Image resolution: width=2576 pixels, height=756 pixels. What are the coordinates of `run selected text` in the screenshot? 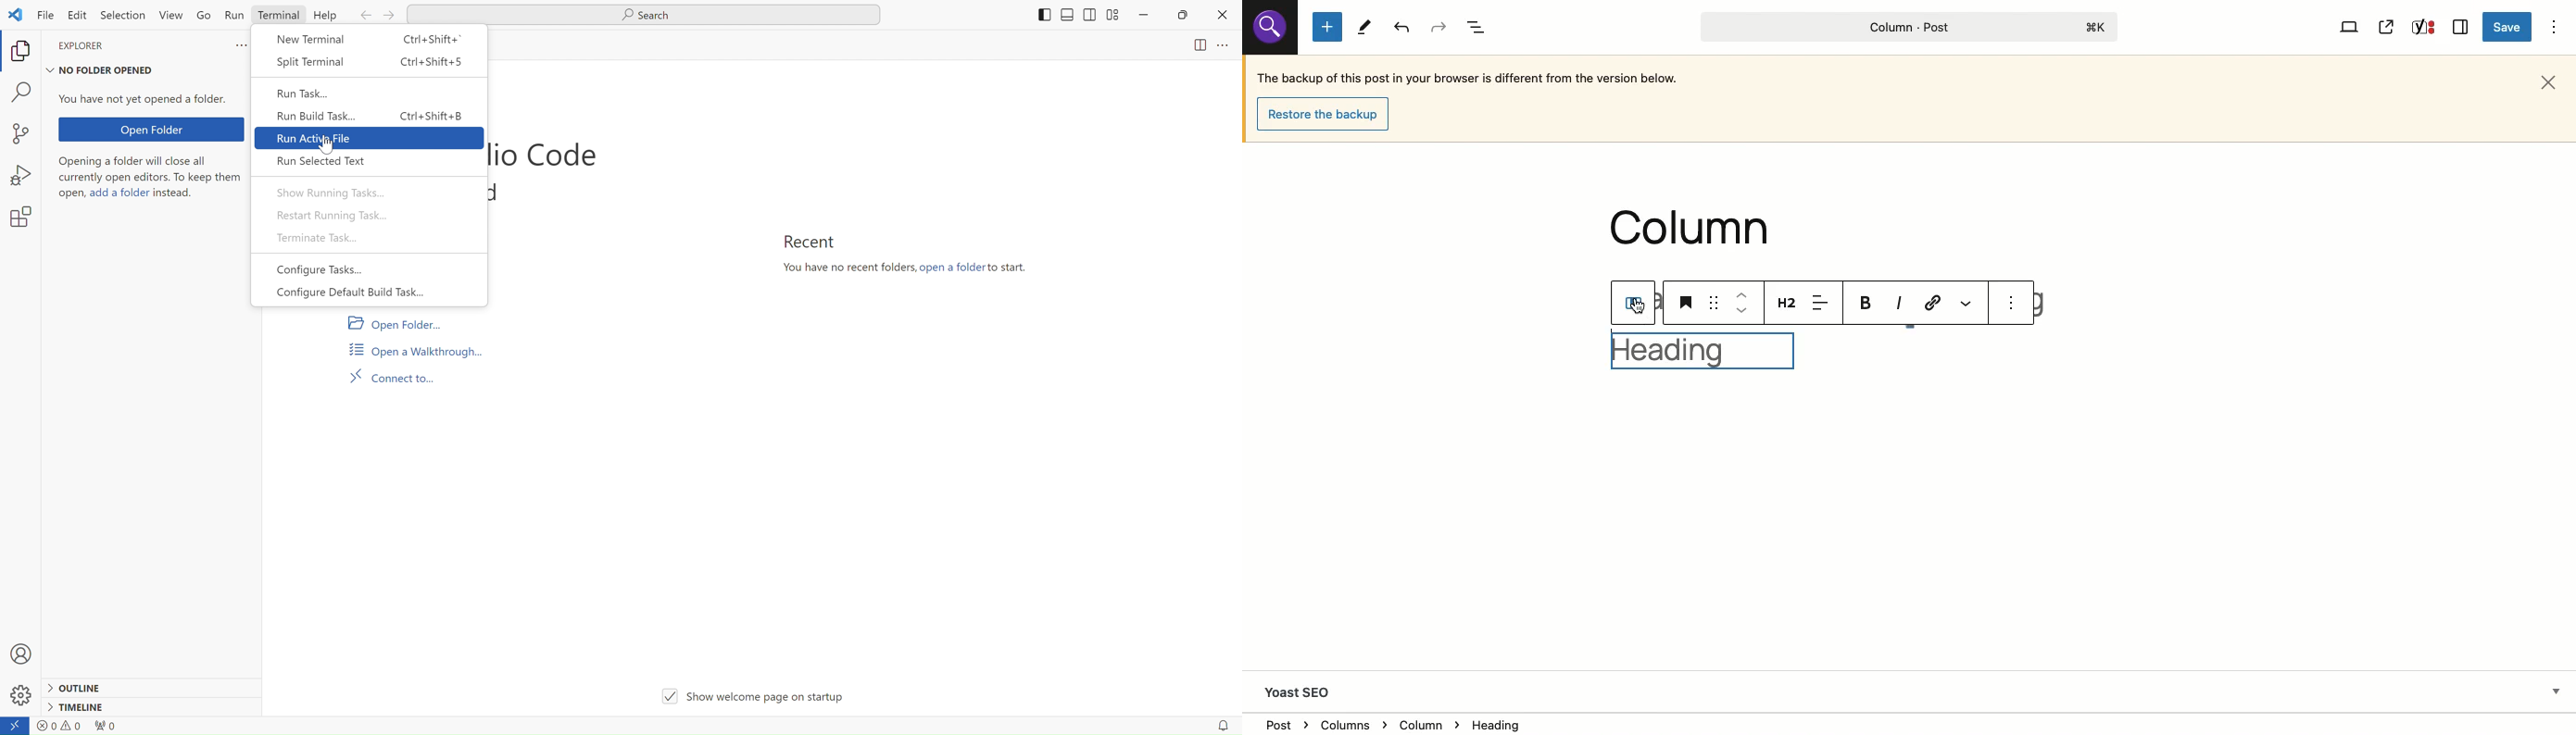 It's located at (371, 161).